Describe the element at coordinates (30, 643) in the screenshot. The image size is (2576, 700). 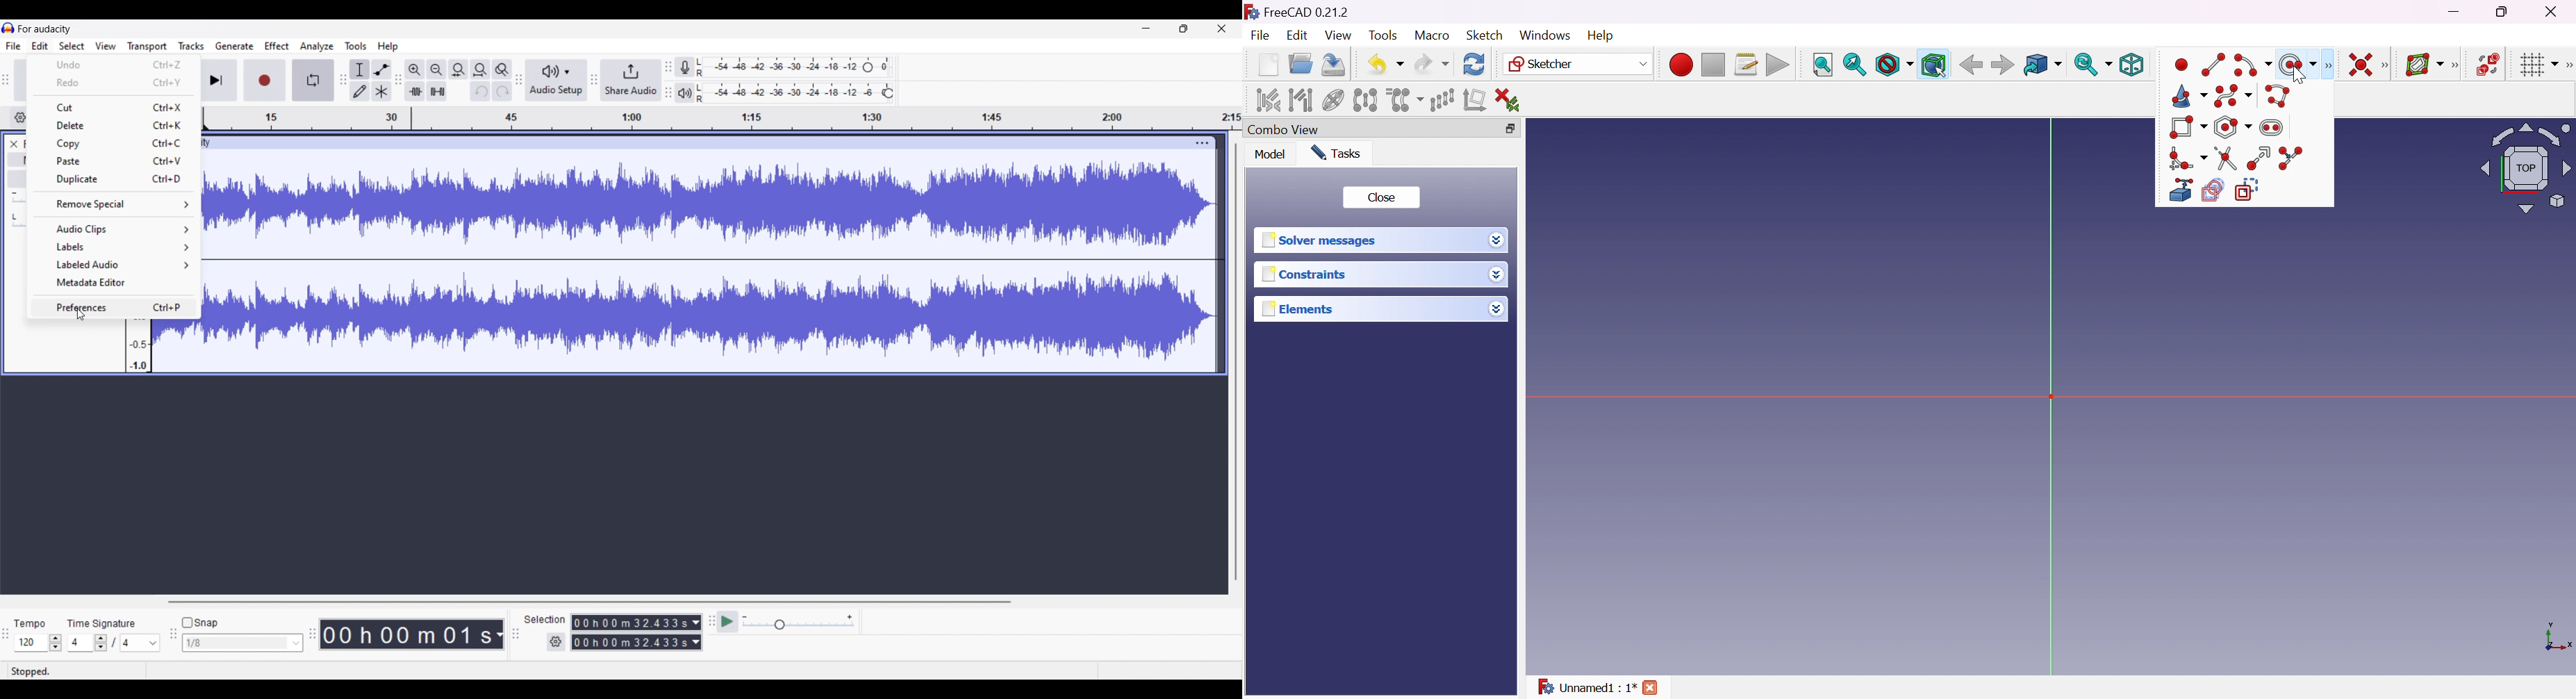
I see `Input tempo` at that location.